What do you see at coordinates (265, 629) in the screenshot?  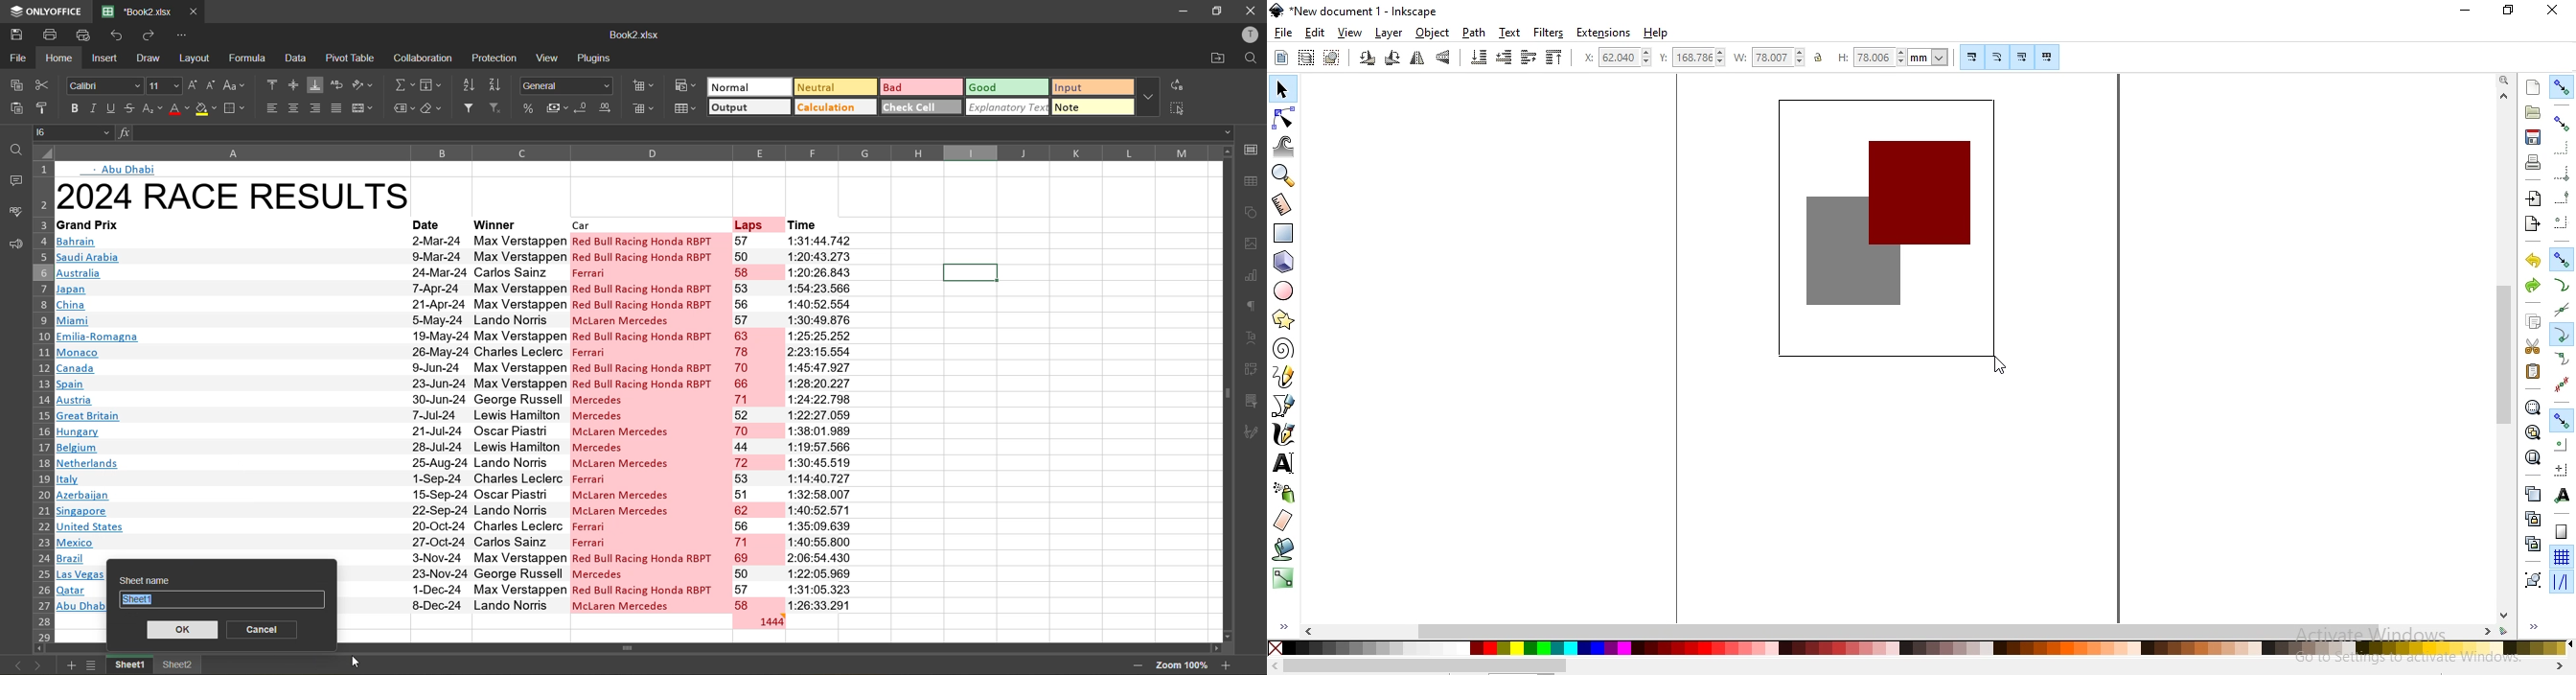 I see `cancel` at bounding box center [265, 629].